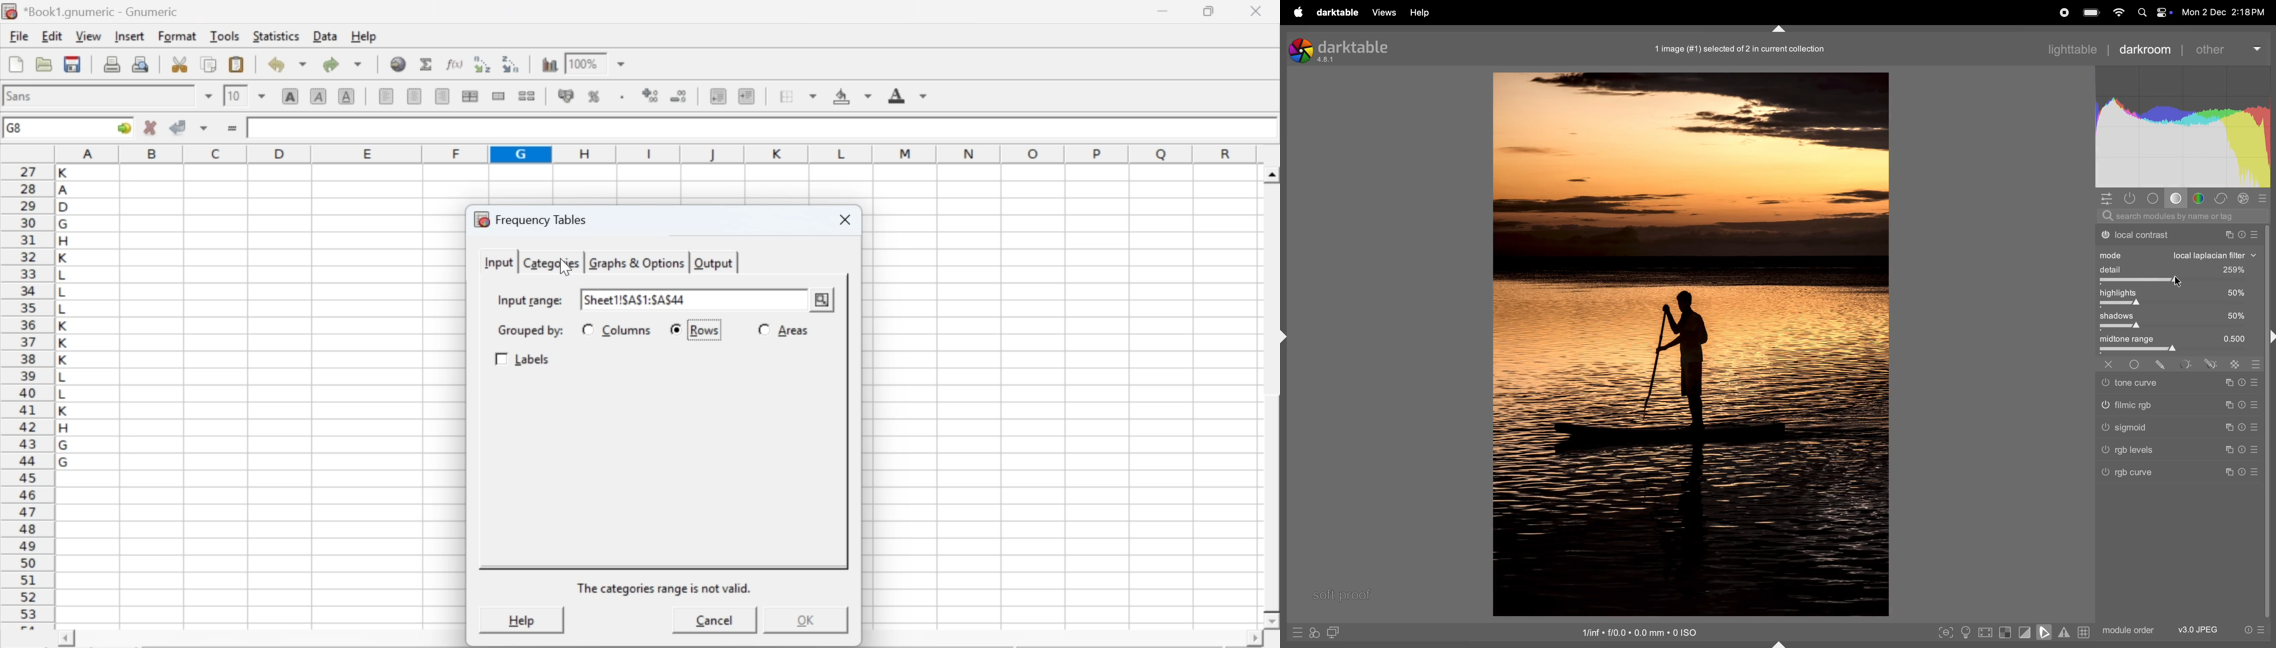  What do you see at coordinates (2140, 406) in the screenshot?
I see `` at bounding box center [2140, 406].